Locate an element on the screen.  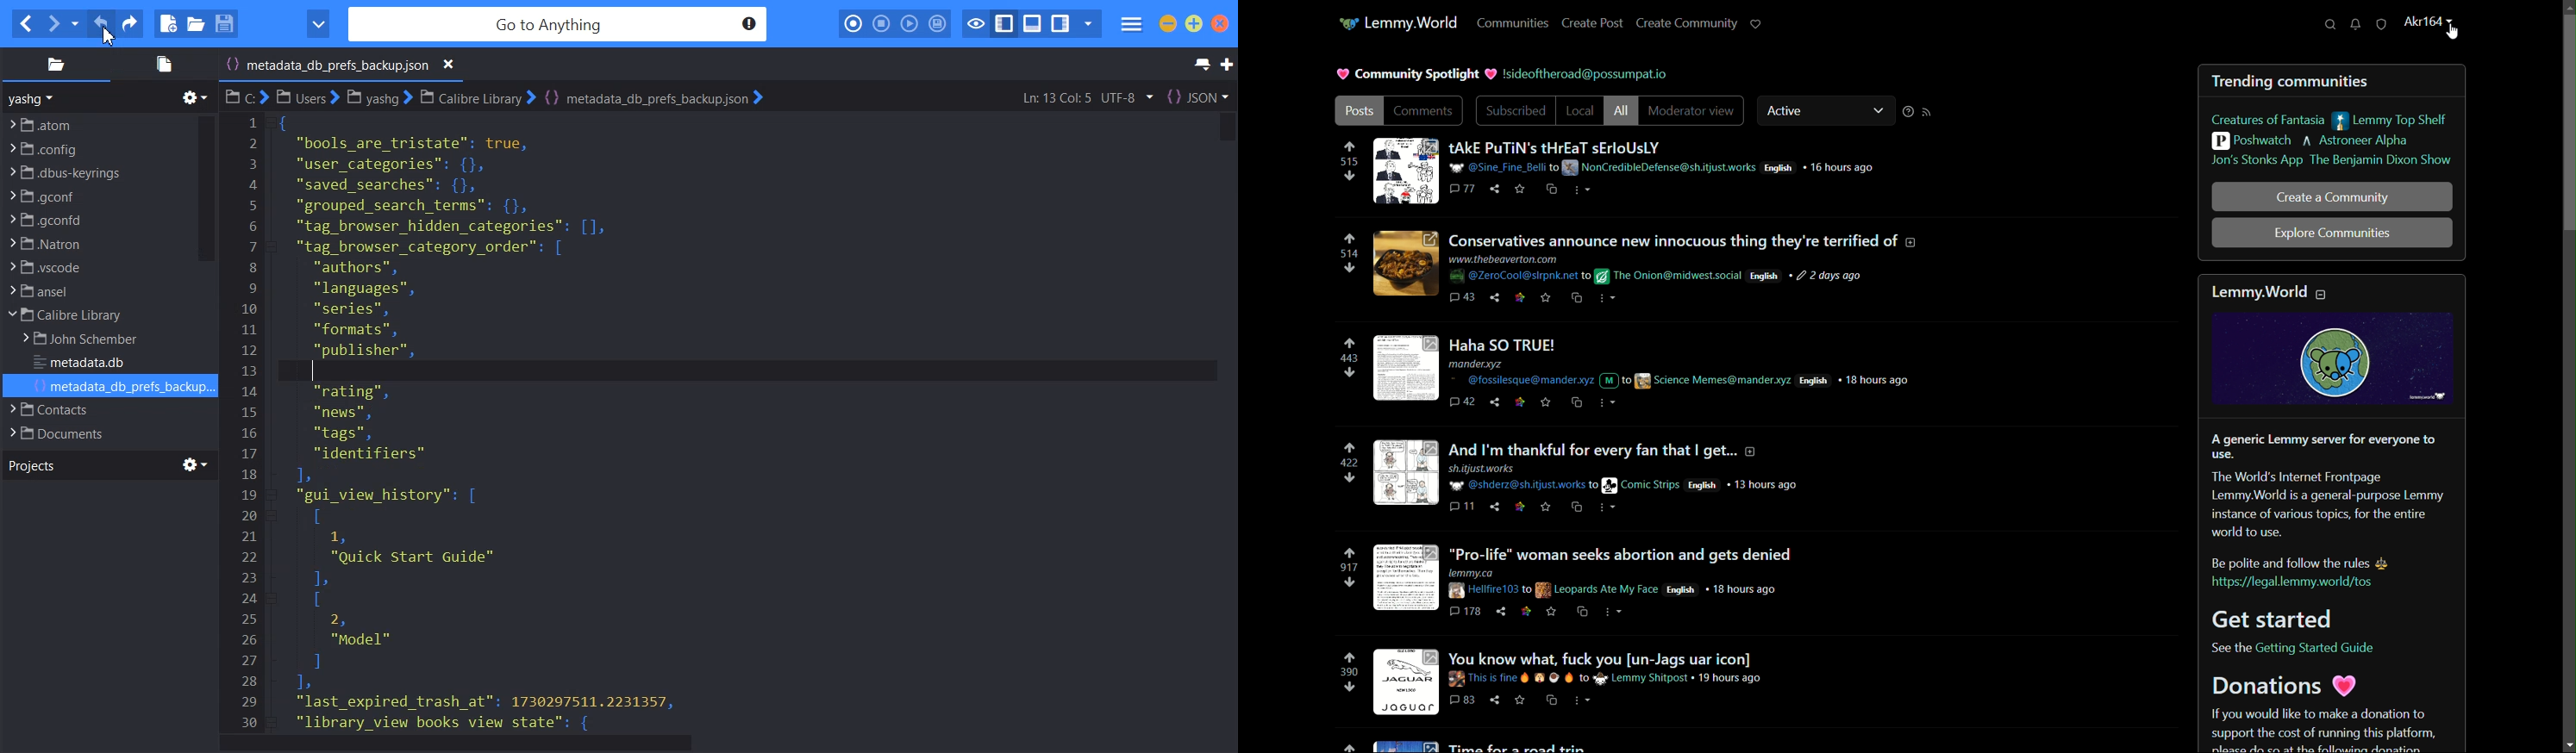
search is located at coordinates (2329, 25).